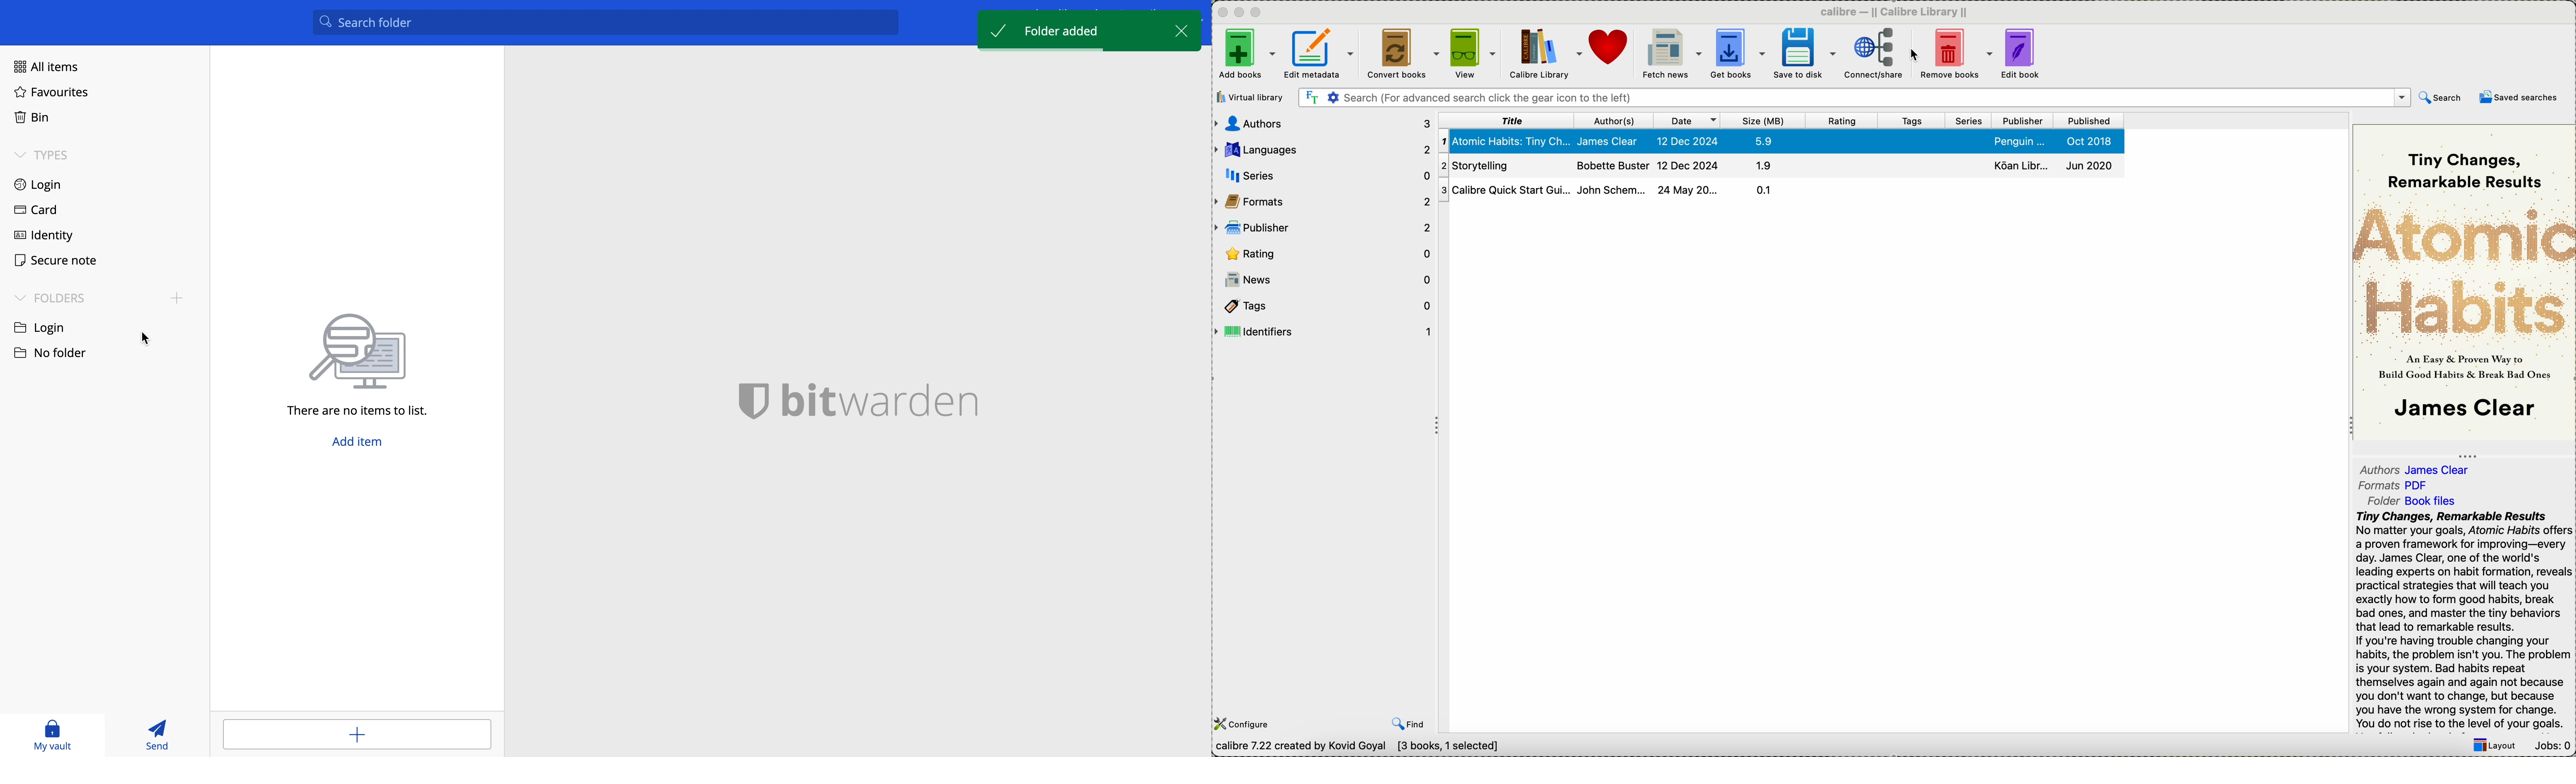 The width and height of the screenshot is (2576, 784). I want to click on author(s), so click(1612, 121).